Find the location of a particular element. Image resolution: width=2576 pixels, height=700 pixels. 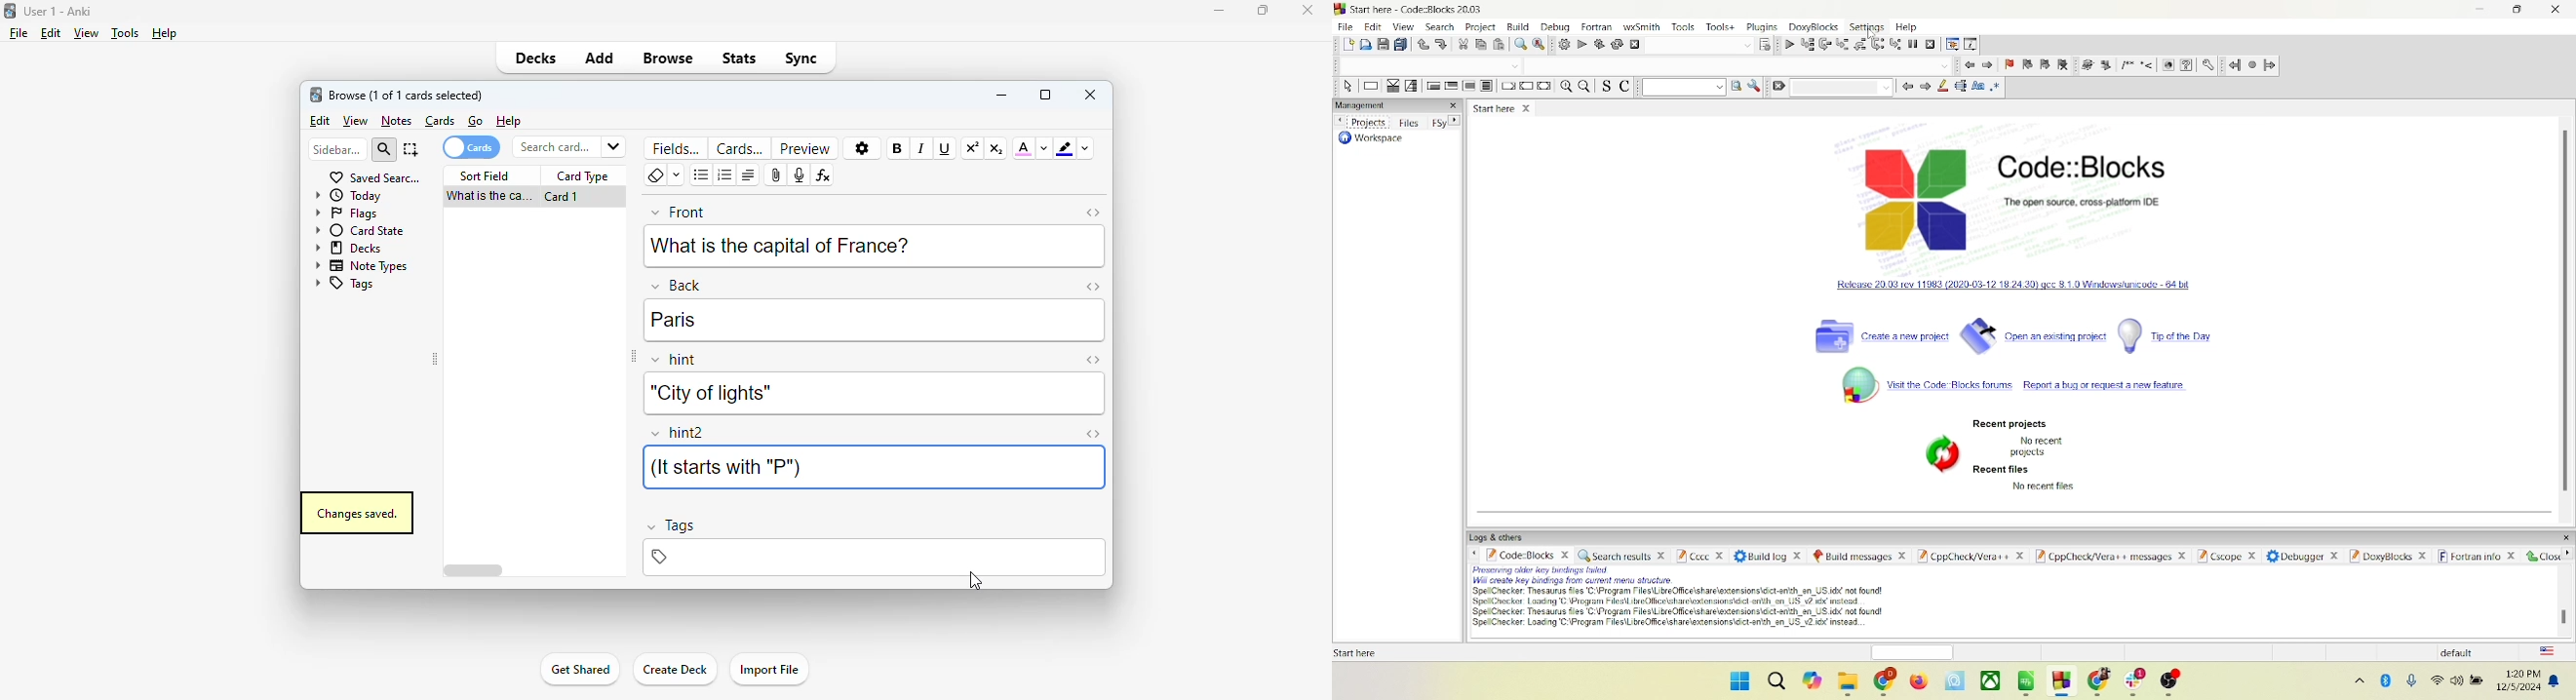

entry condition loop is located at coordinates (1432, 85).